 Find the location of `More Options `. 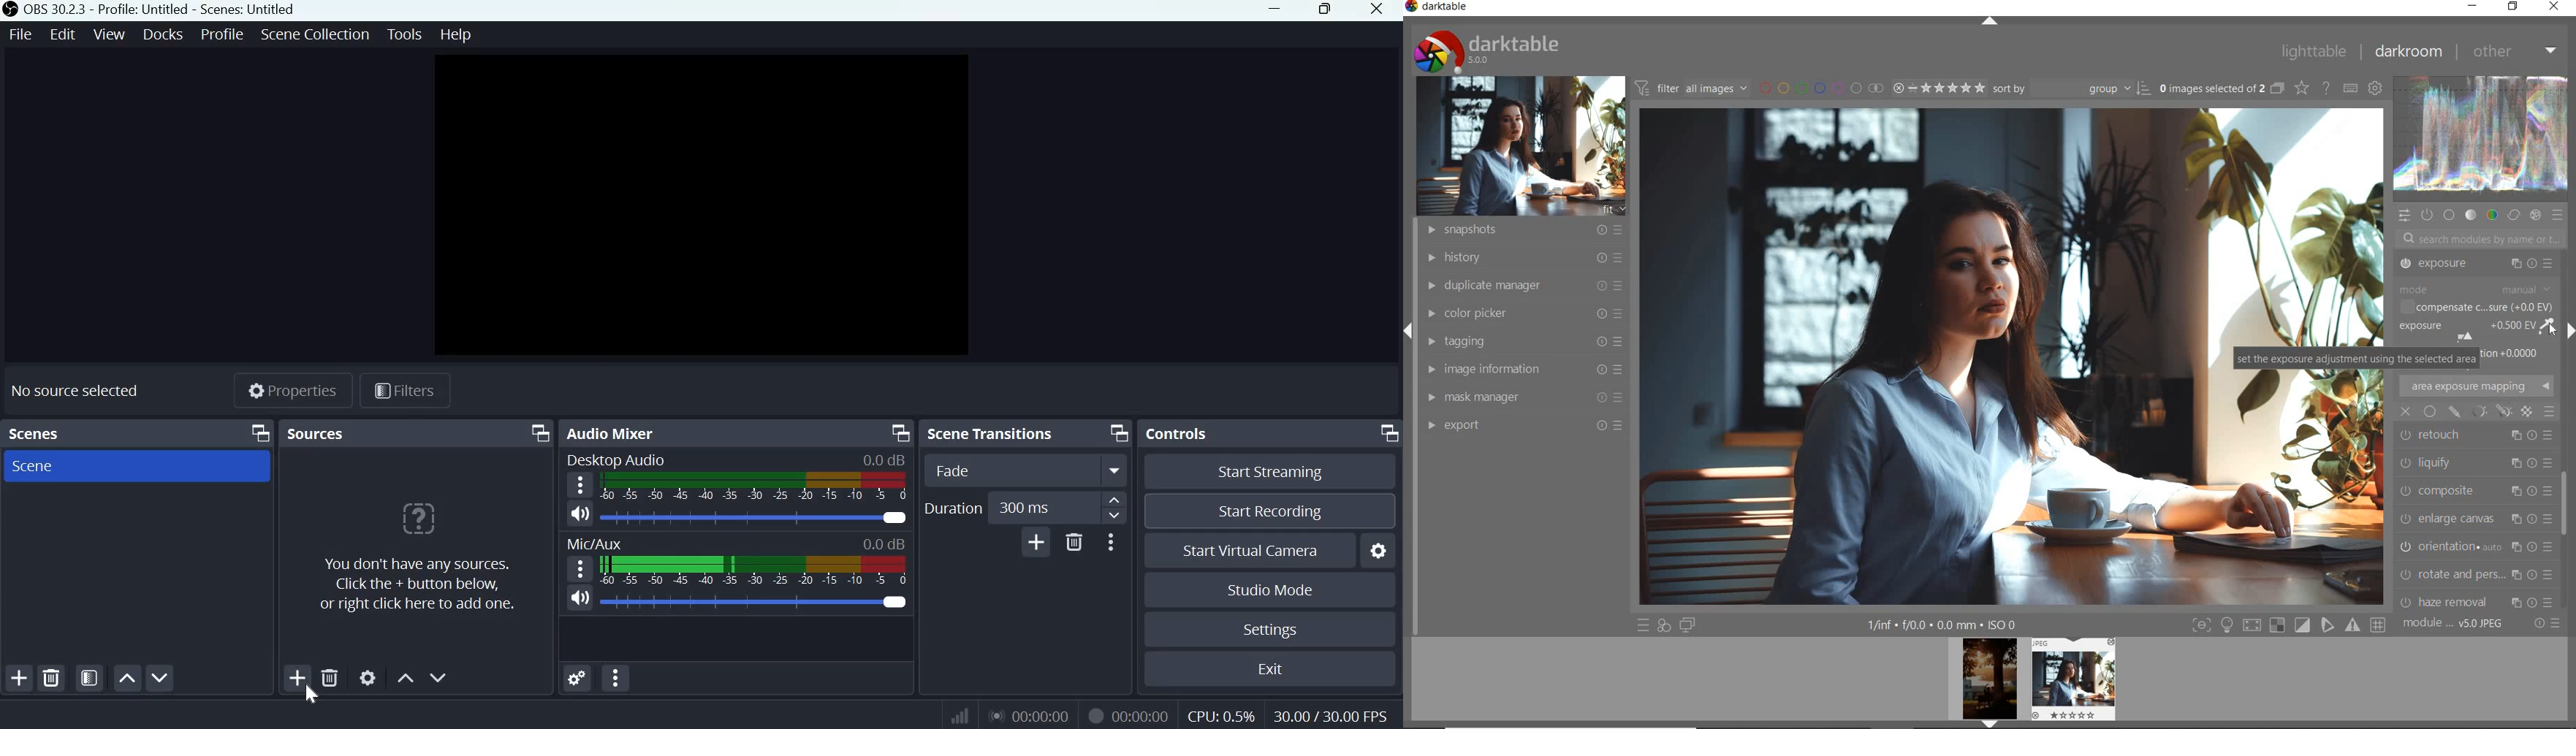

More Options  is located at coordinates (1110, 541).